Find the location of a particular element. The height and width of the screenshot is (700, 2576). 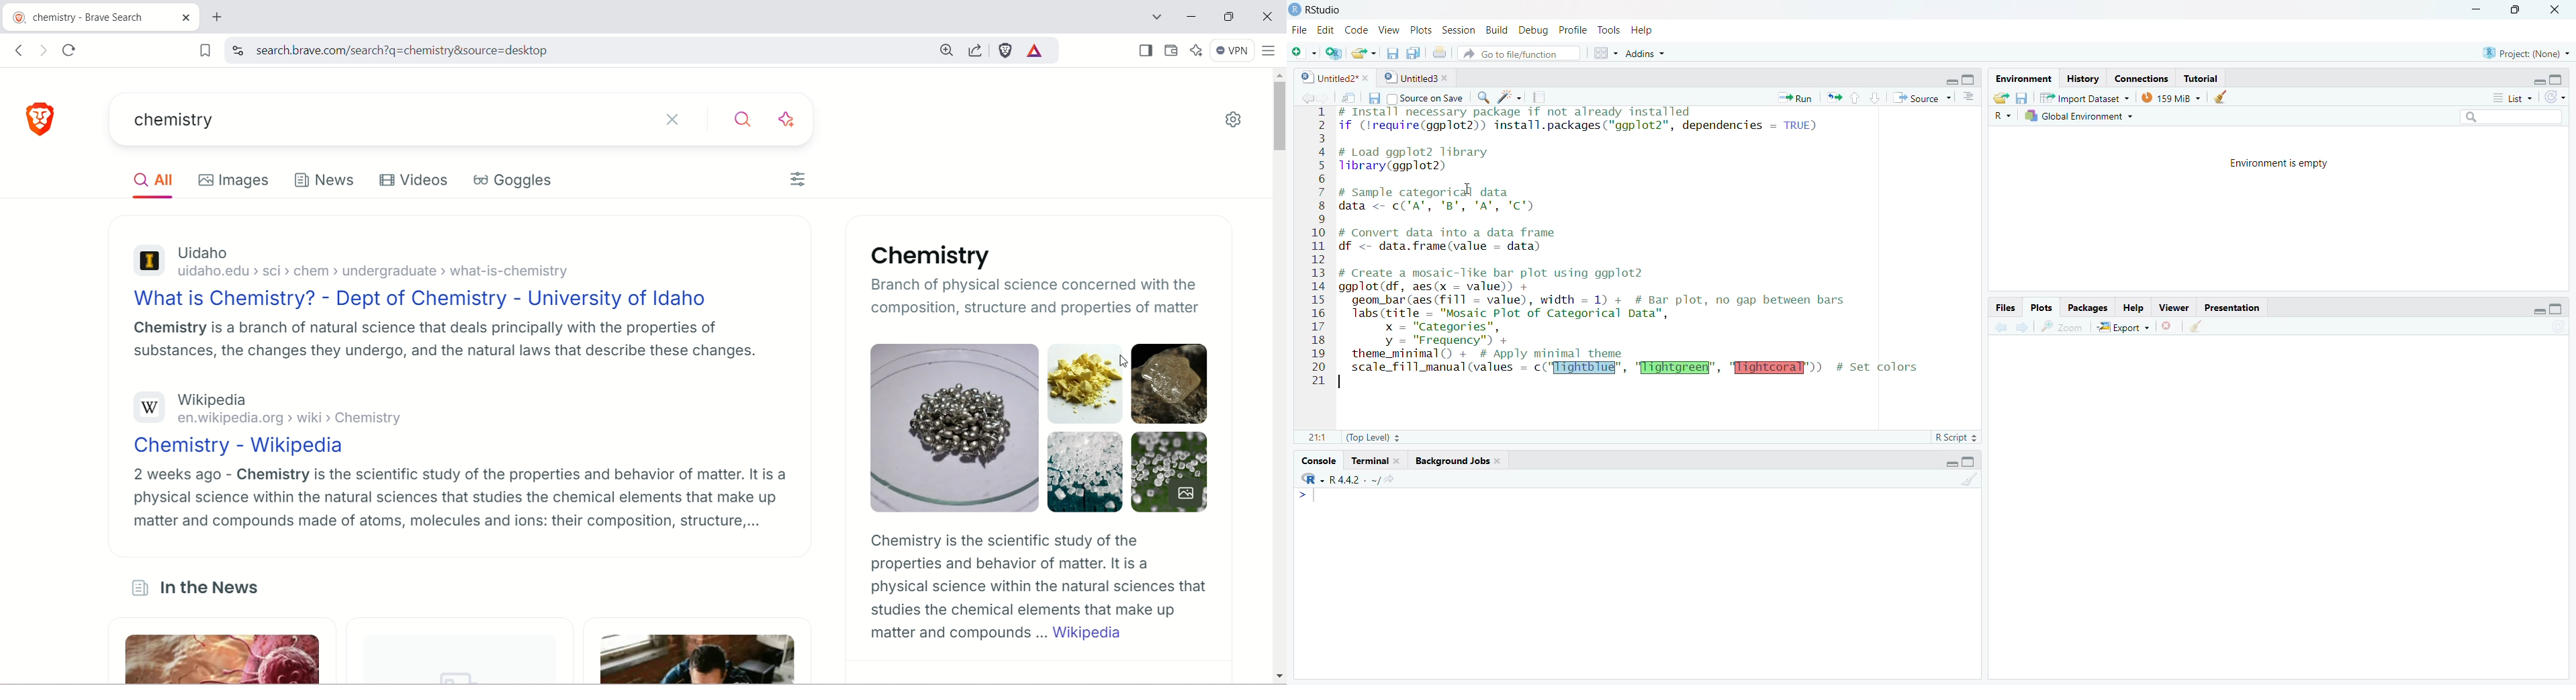

Packages is located at coordinates (2088, 308).